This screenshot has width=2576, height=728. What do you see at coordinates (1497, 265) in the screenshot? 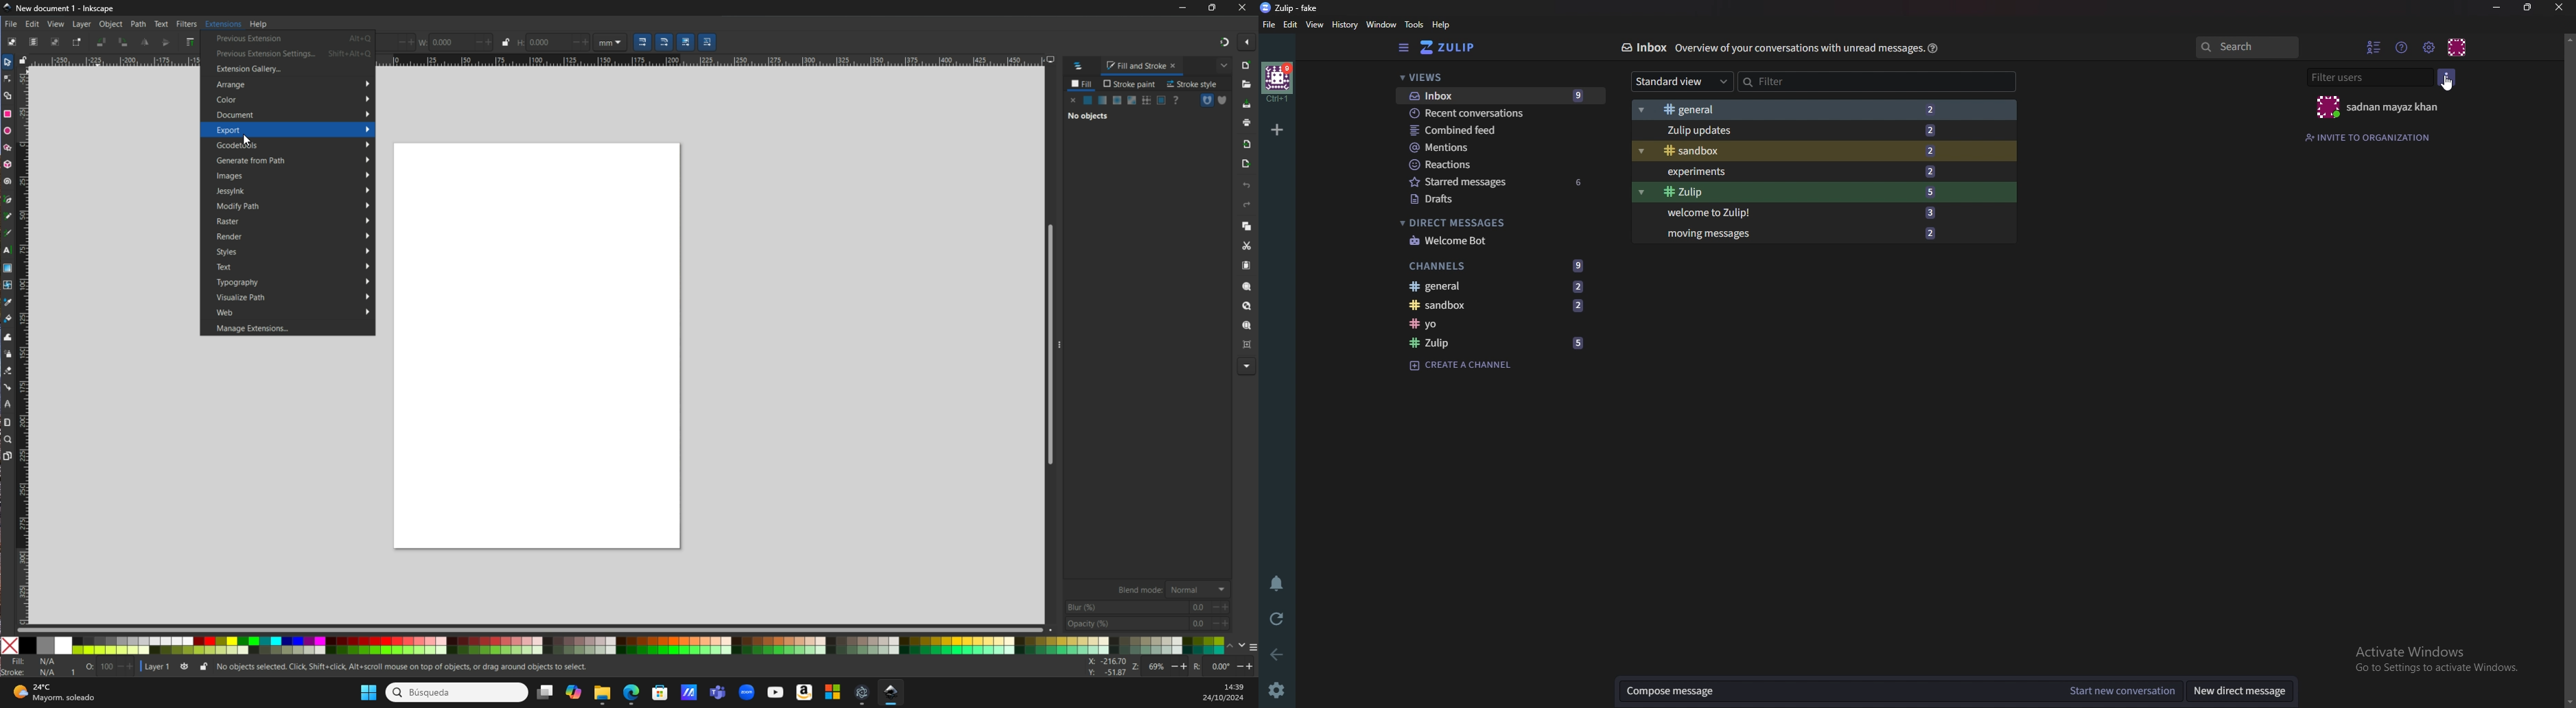
I see `Channels` at bounding box center [1497, 265].